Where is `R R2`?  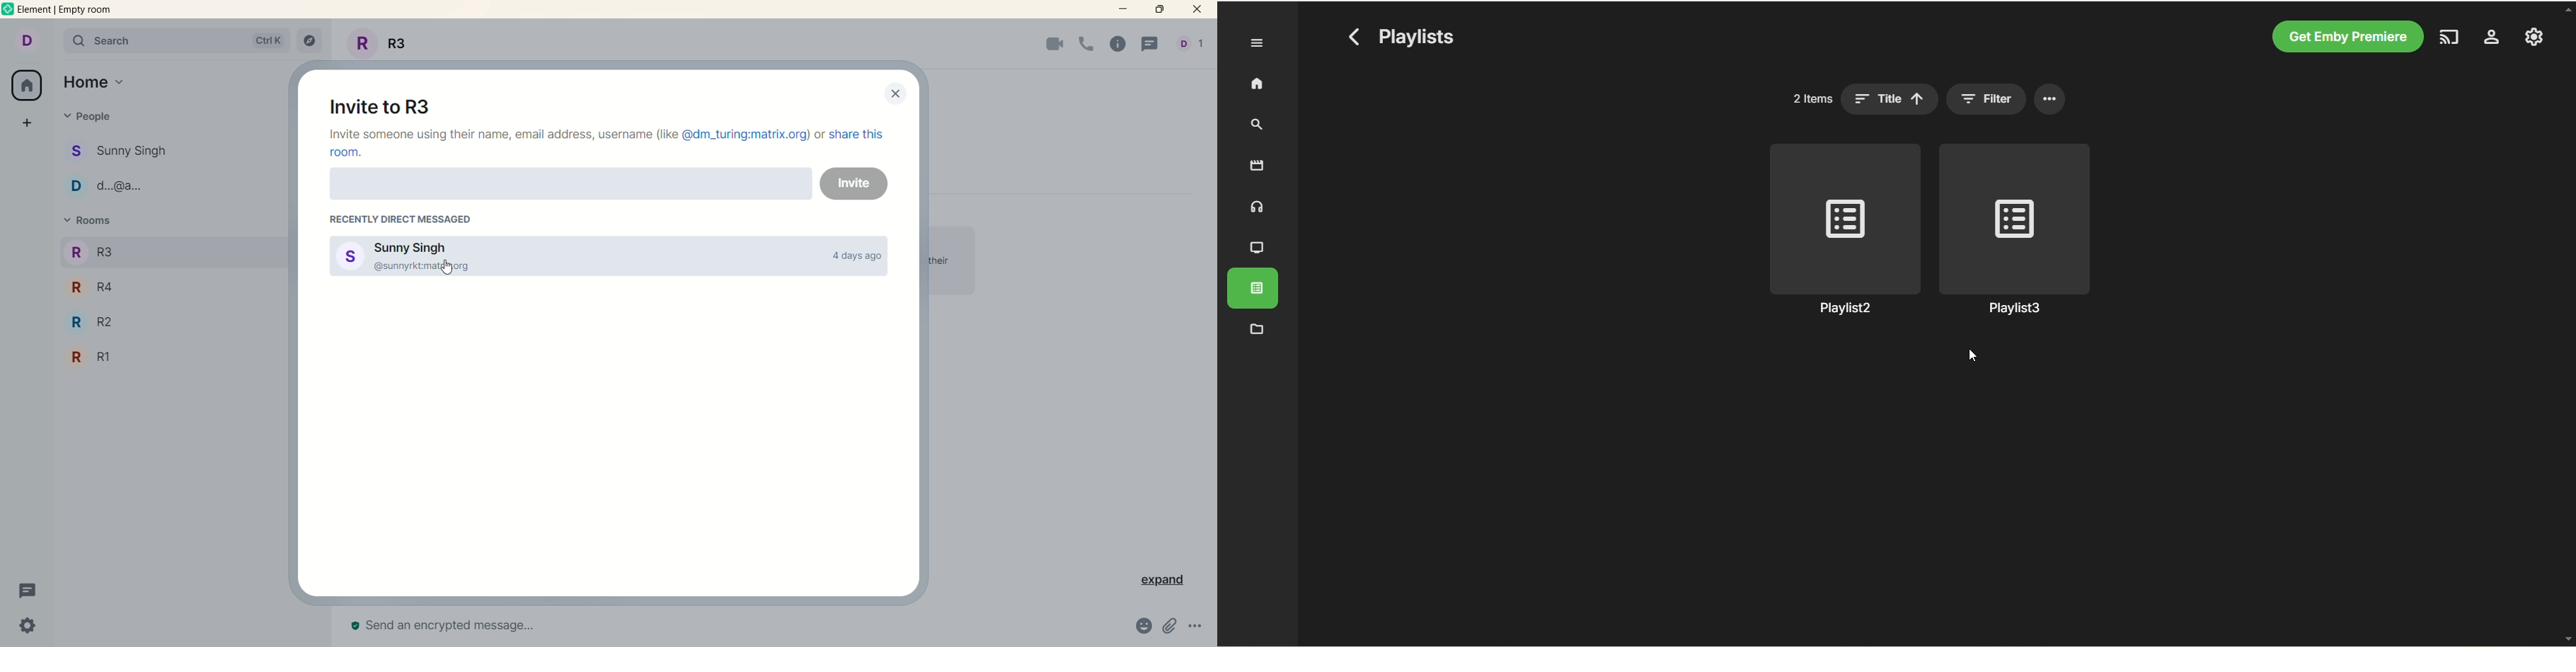
R R2 is located at coordinates (92, 323).